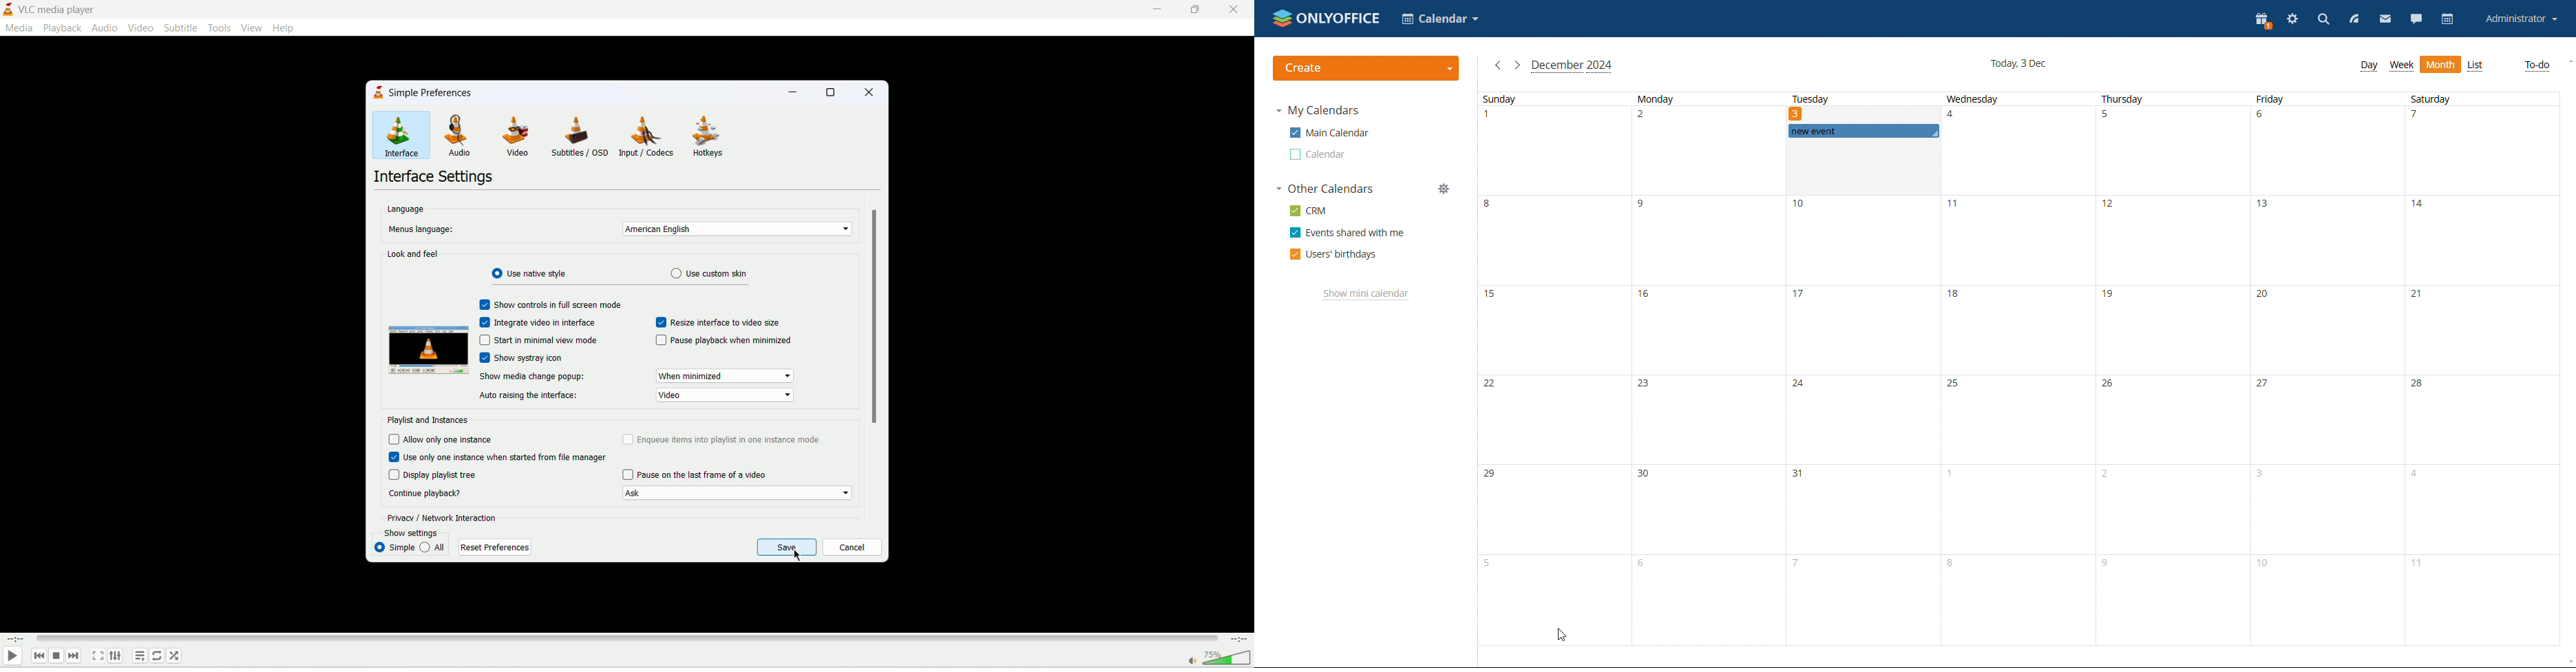  What do you see at coordinates (421, 532) in the screenshot?
I see `show settings` at bounding box center [421, 532].